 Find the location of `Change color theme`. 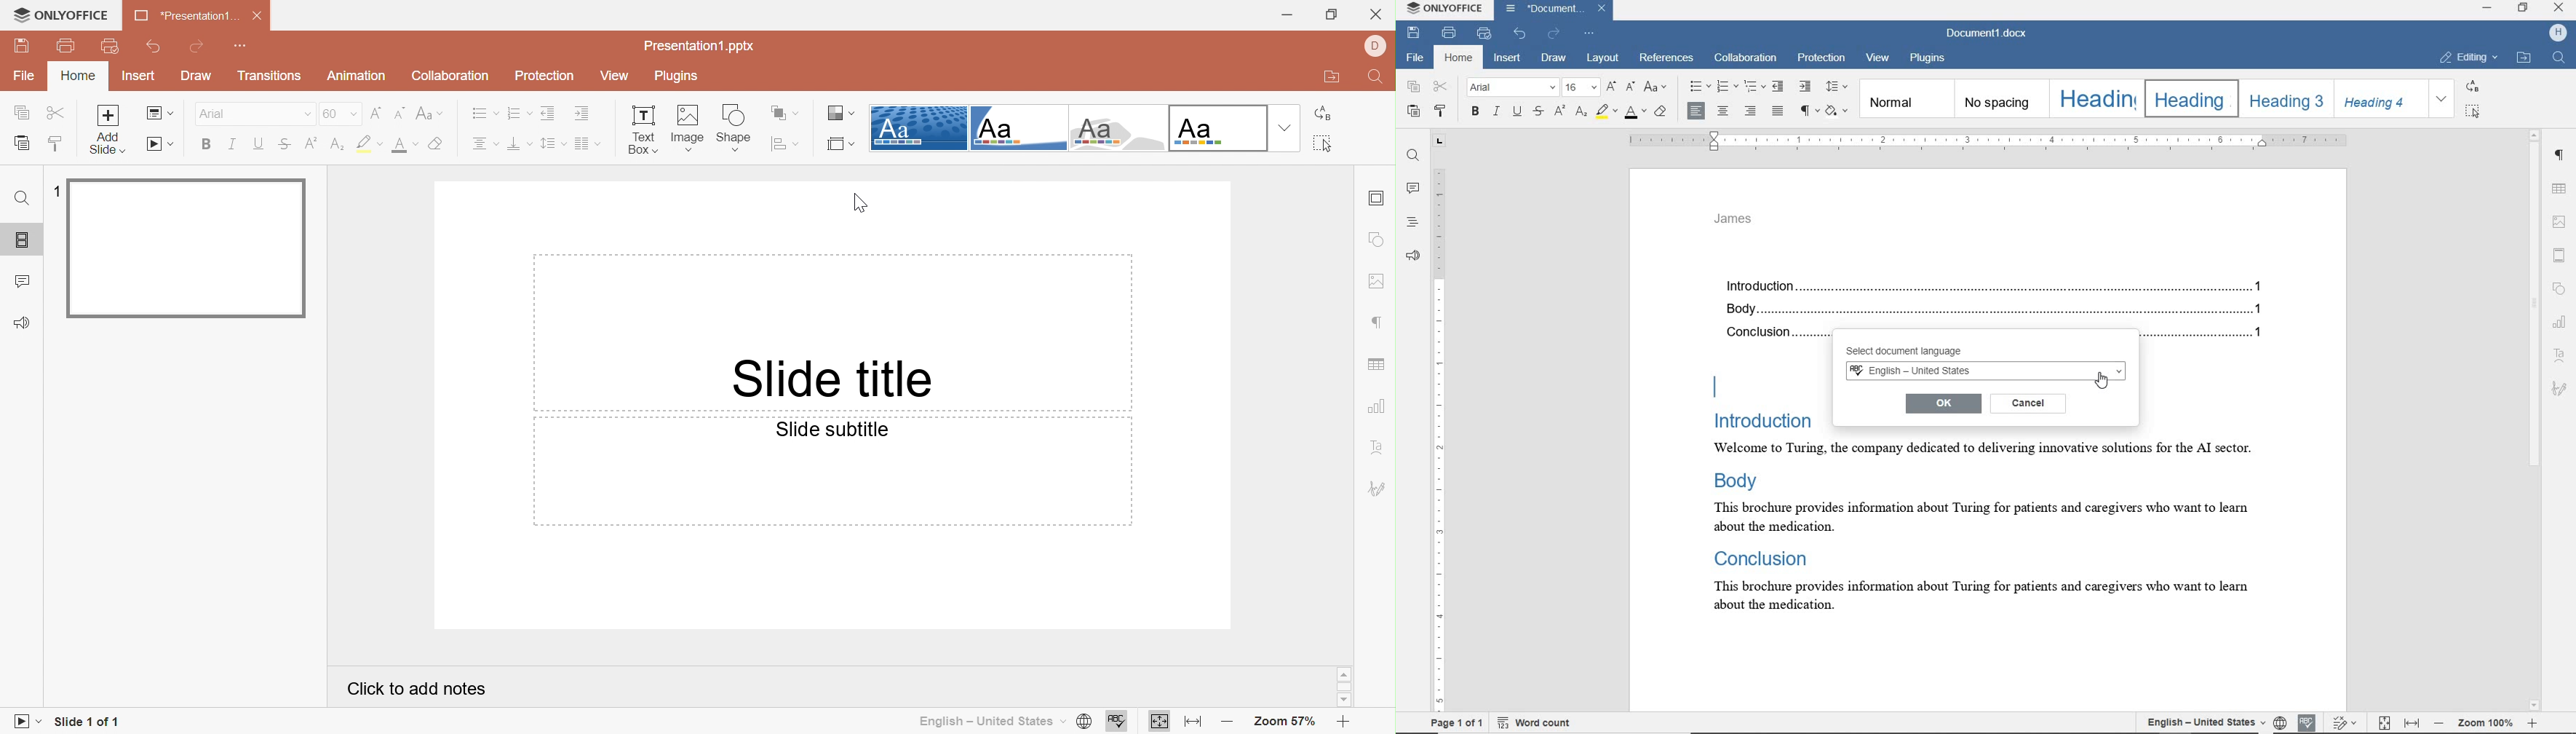

Change color theme is located at coordinates (840, 114).